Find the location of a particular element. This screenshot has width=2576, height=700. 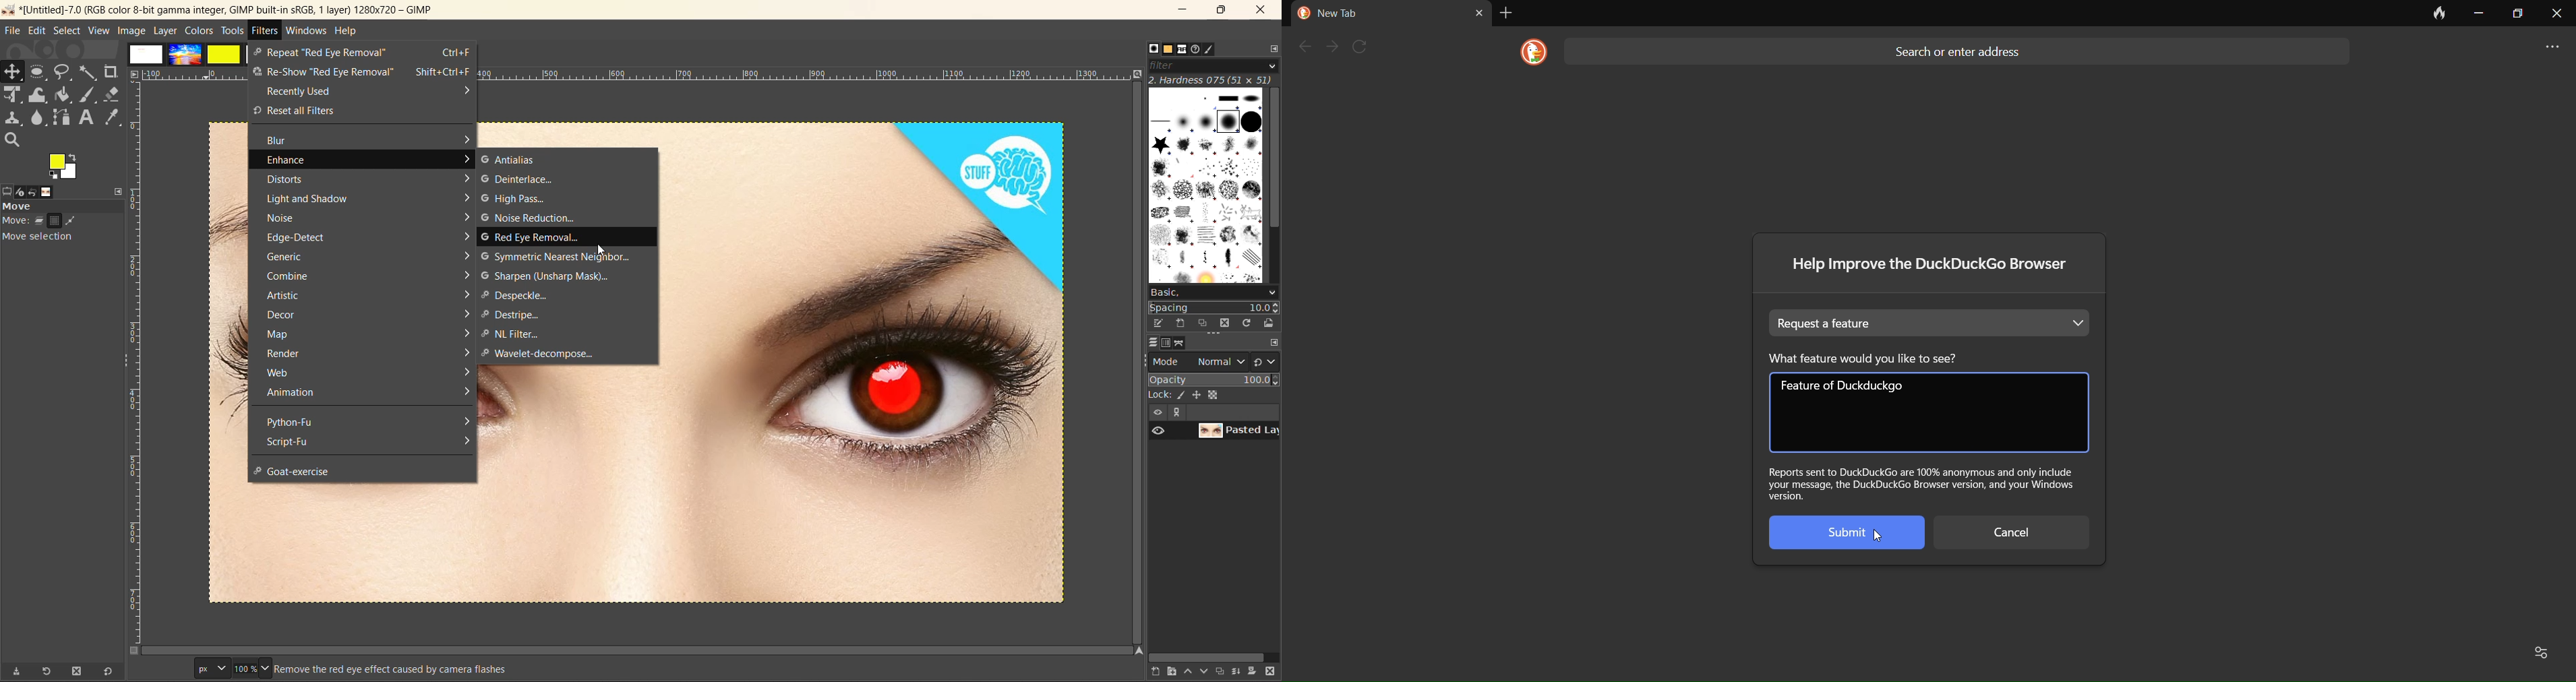

raise this layer is located at coordinates (1184, 672).